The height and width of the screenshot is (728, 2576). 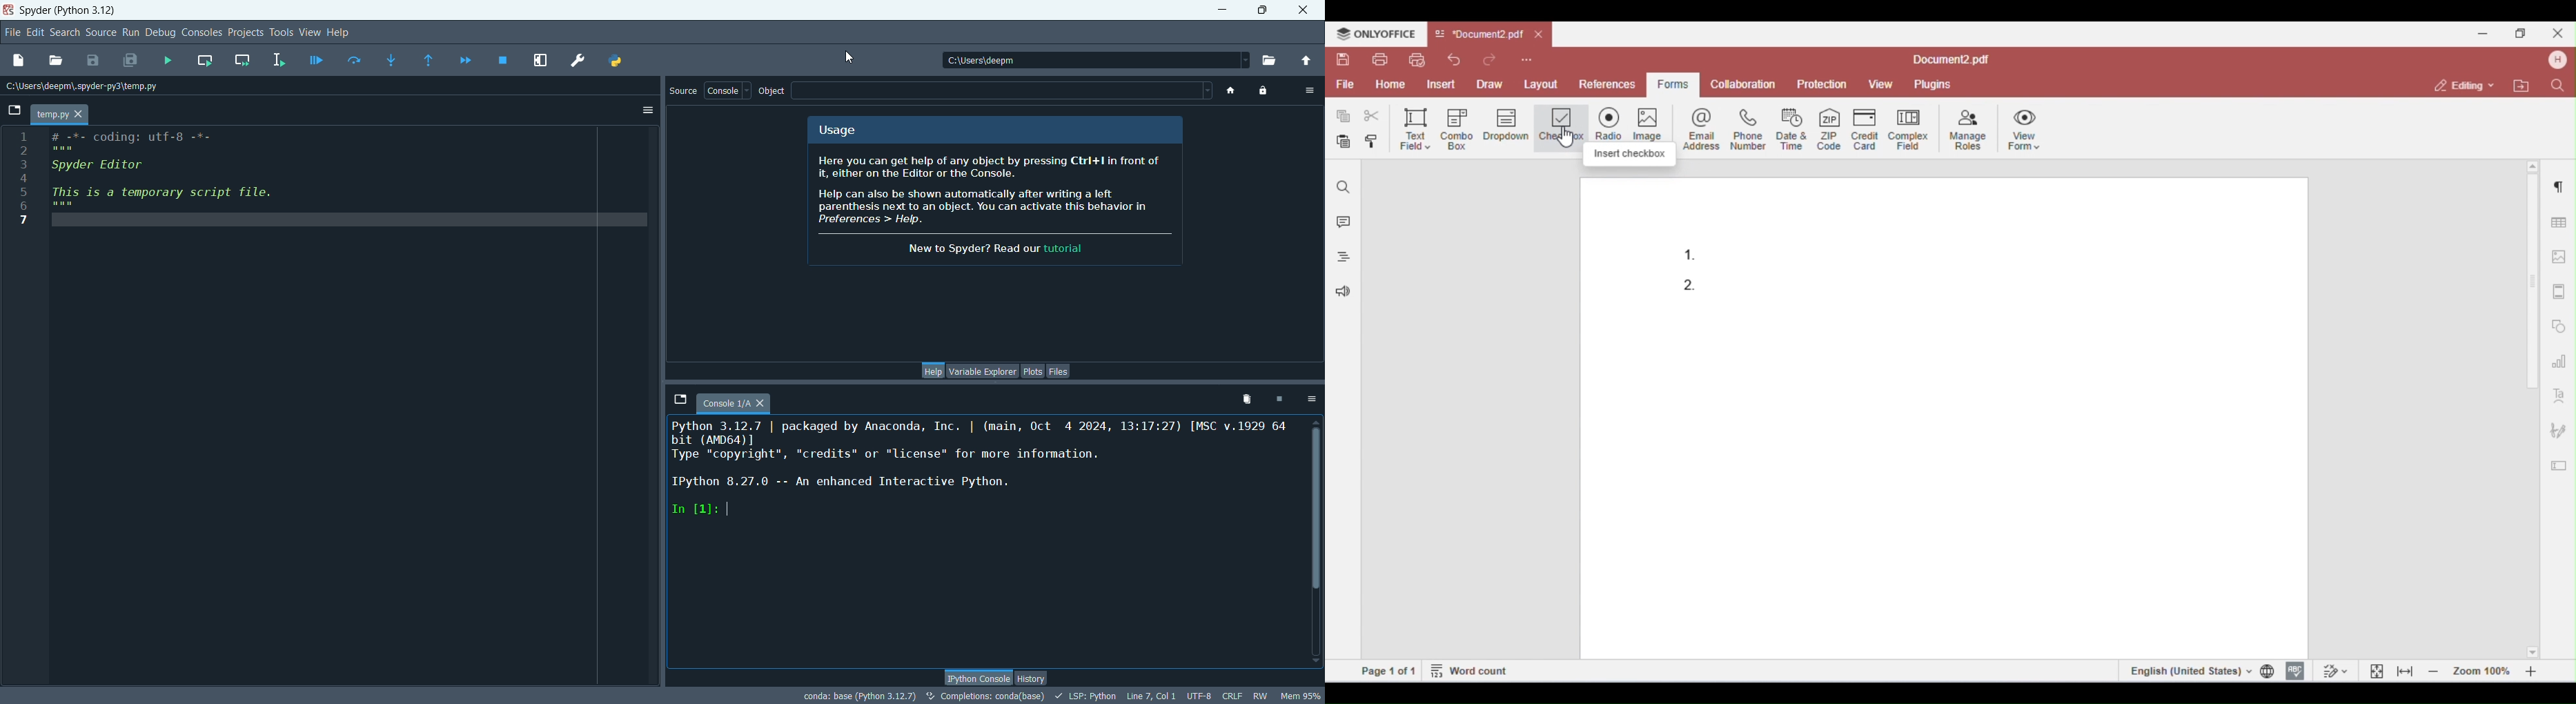 What do you see at coordinates (151, 186) in the screenshot?
I see `© oe Eh [HED oe
: Spyder Editor

: This is a temporary script file.

7` at bounding box center [151, 186].